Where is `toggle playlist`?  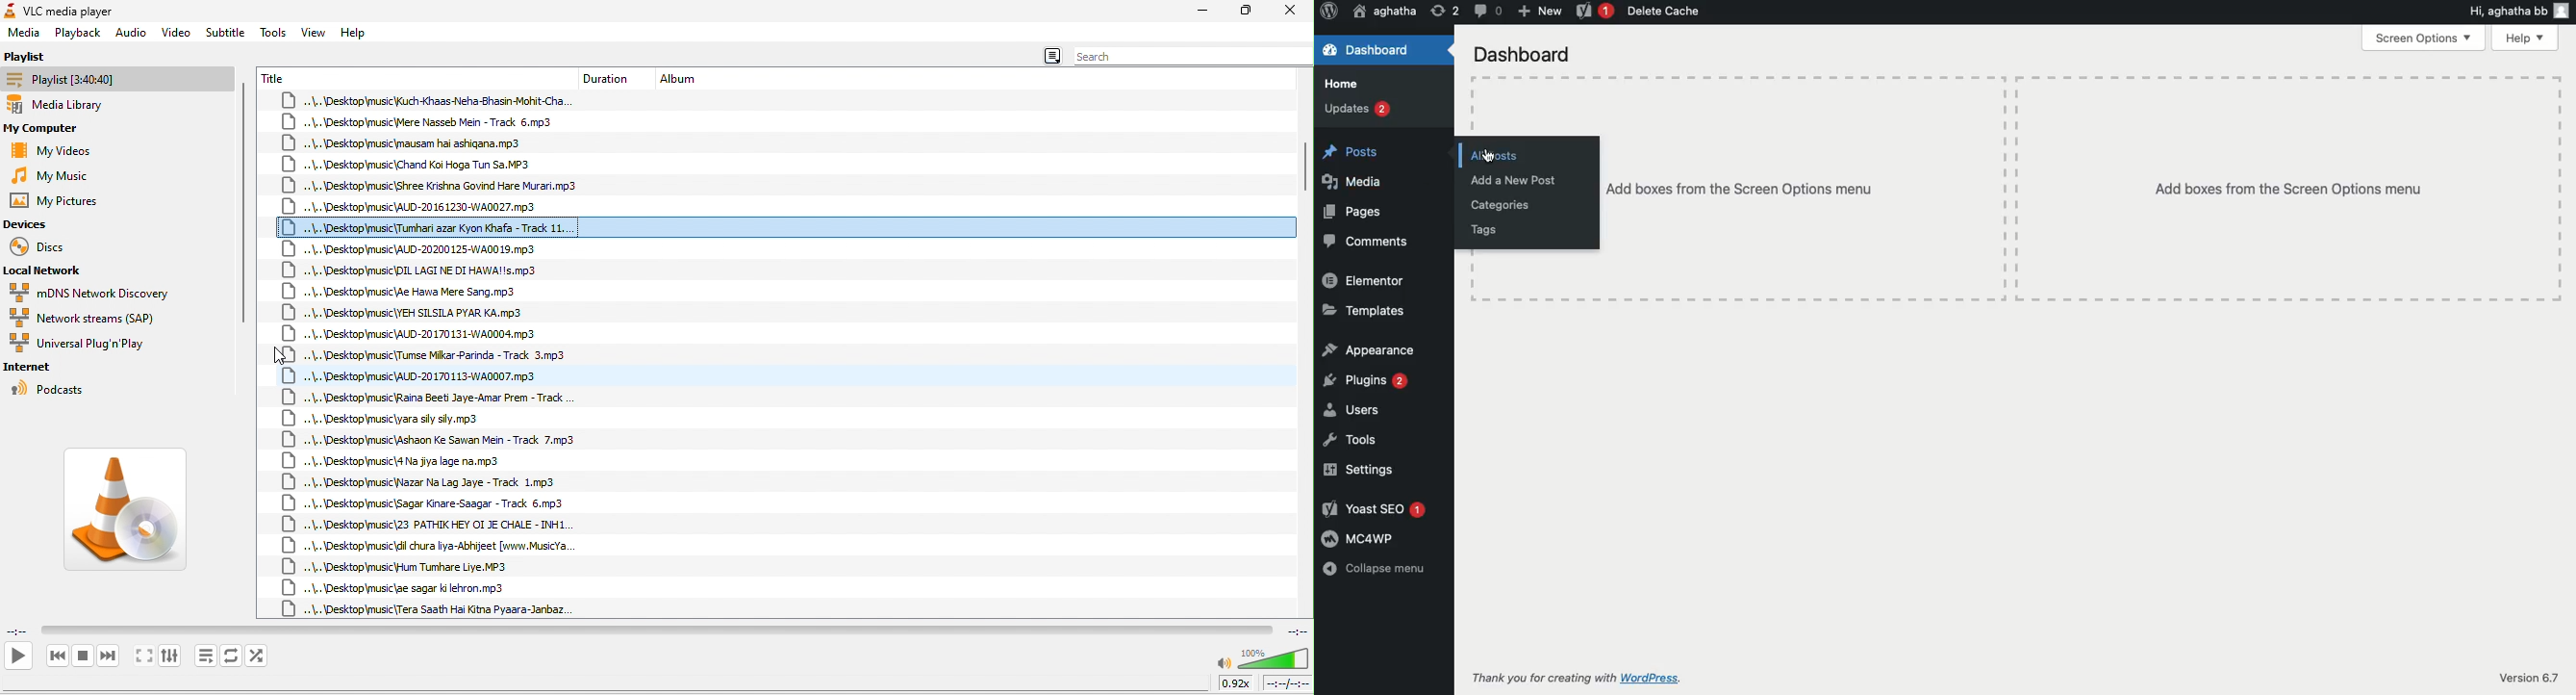
toggle playlist is located at coordinates (206, 656).